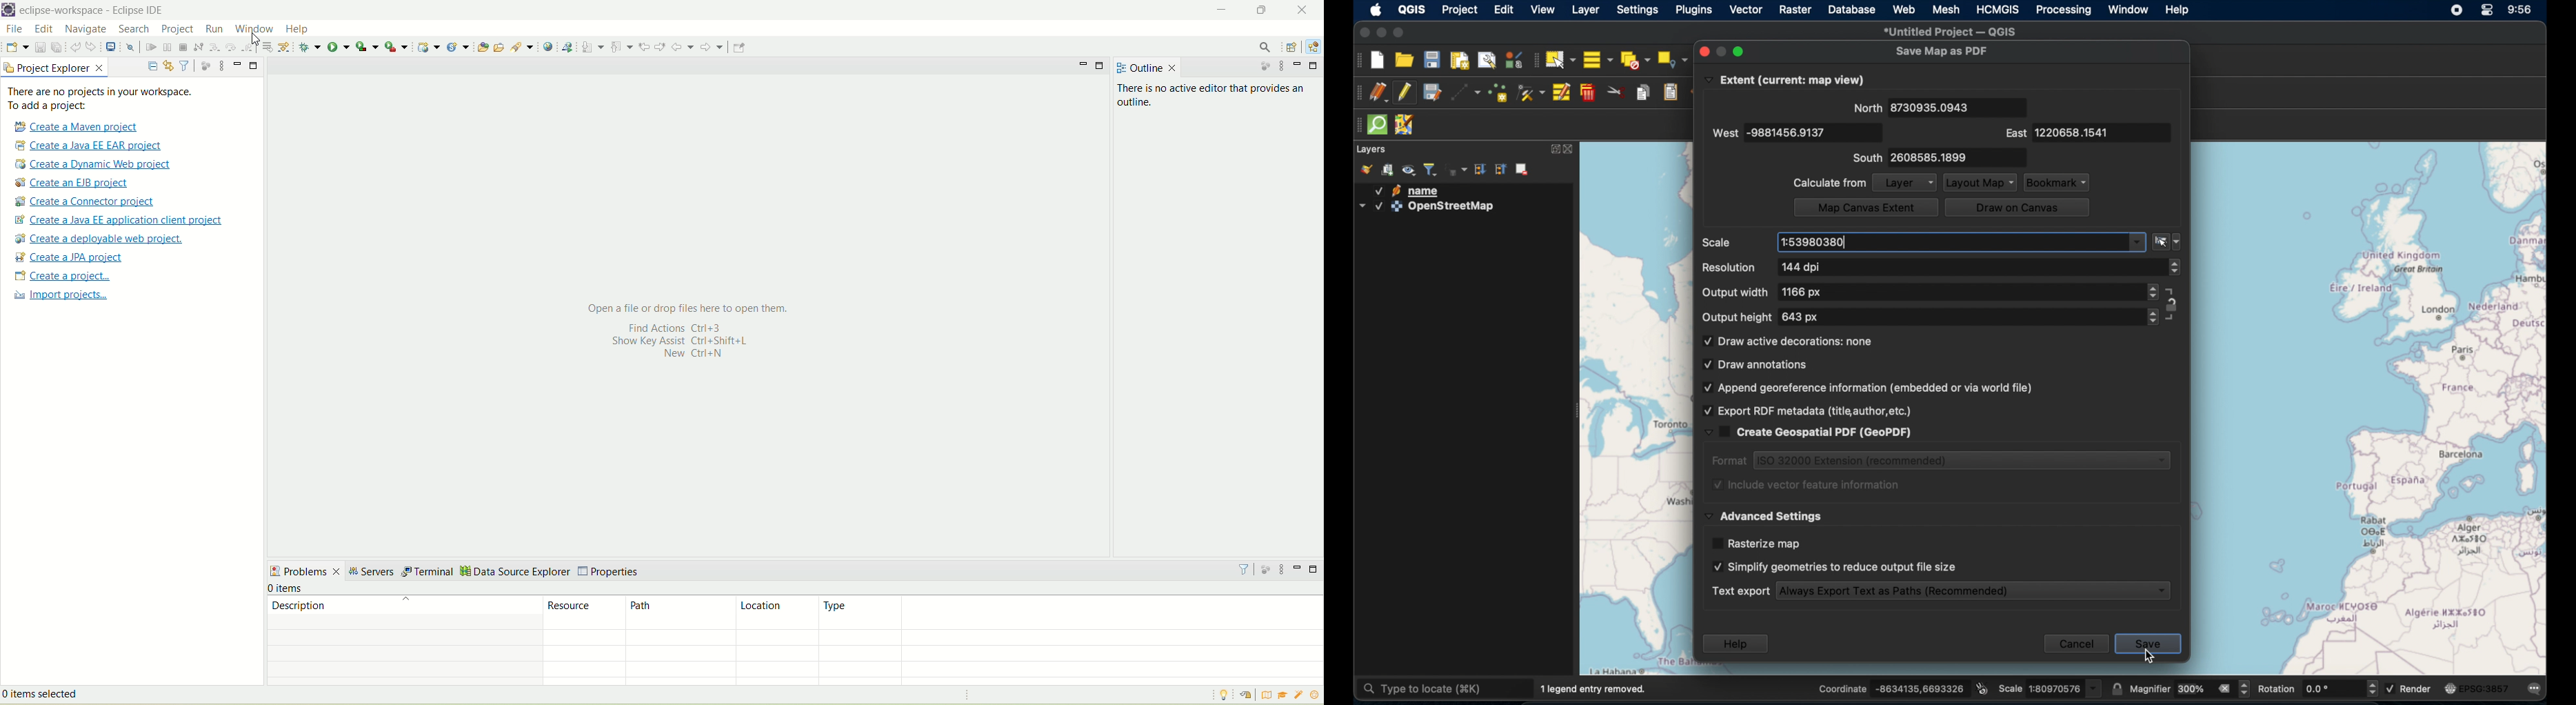 The height and width of the screenshot is (728, 2576). What do you see at coordinates (1786, 341) in the screenshot?
I see `draw active decorations checkbox` at bounding box center [1786, 341].